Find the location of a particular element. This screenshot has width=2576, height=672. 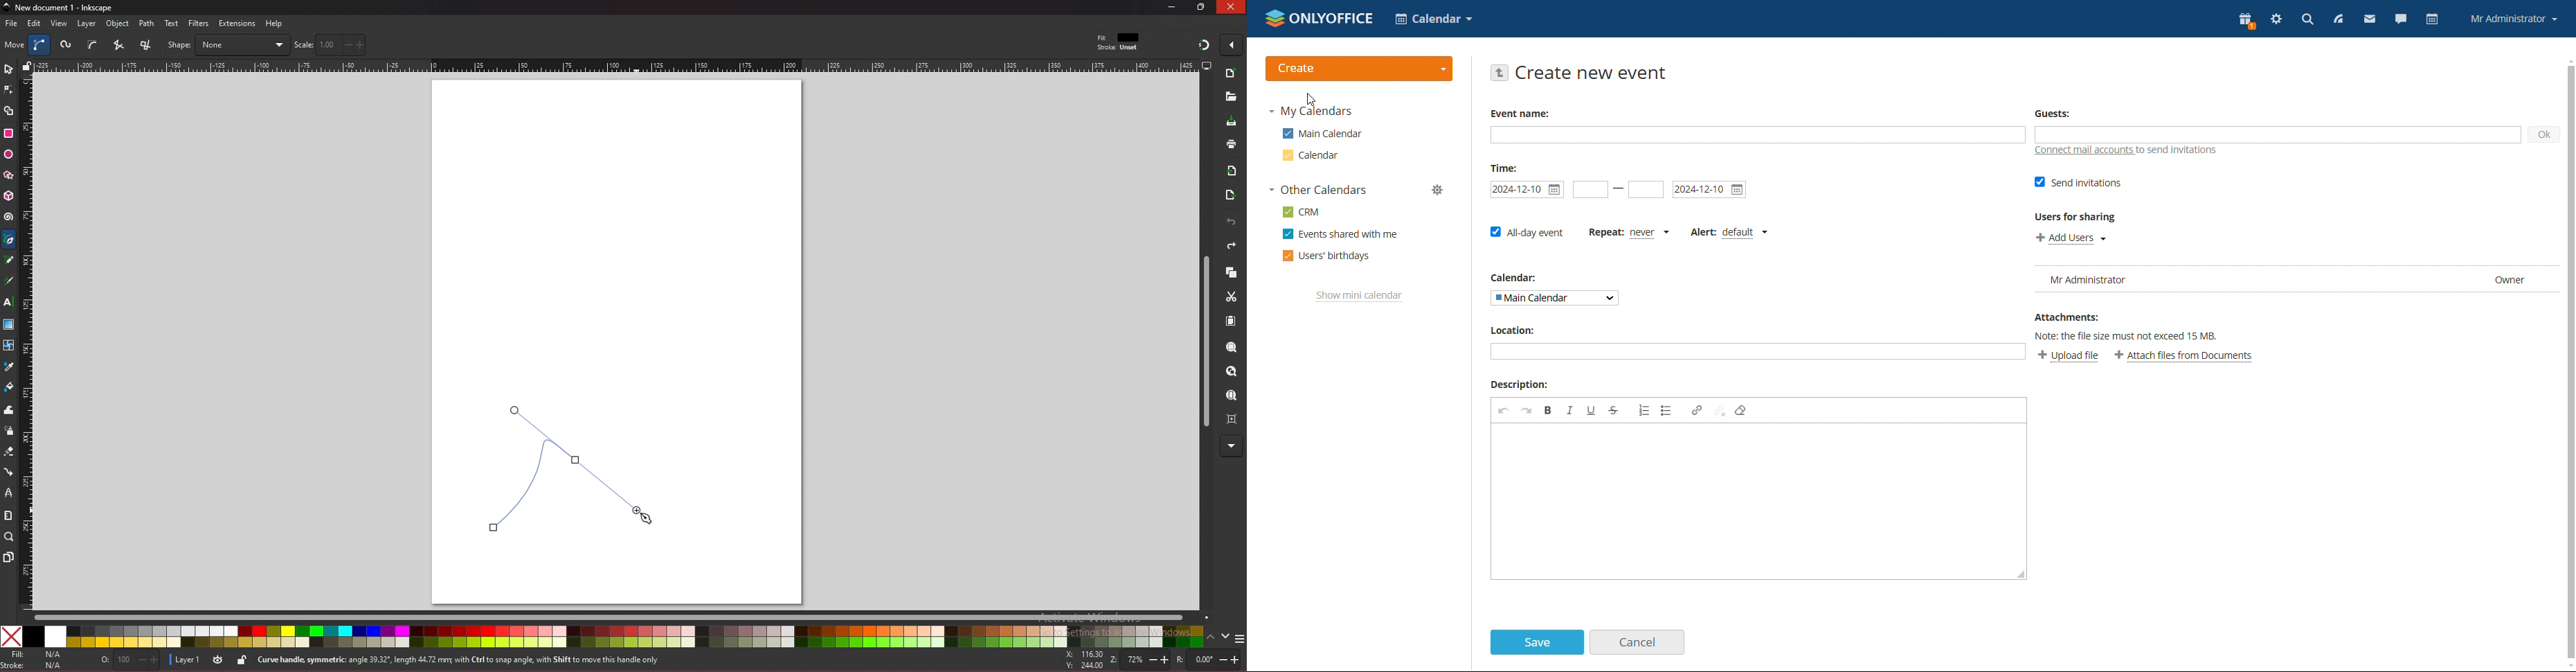

cancel is located at coordinates (1637, 642).